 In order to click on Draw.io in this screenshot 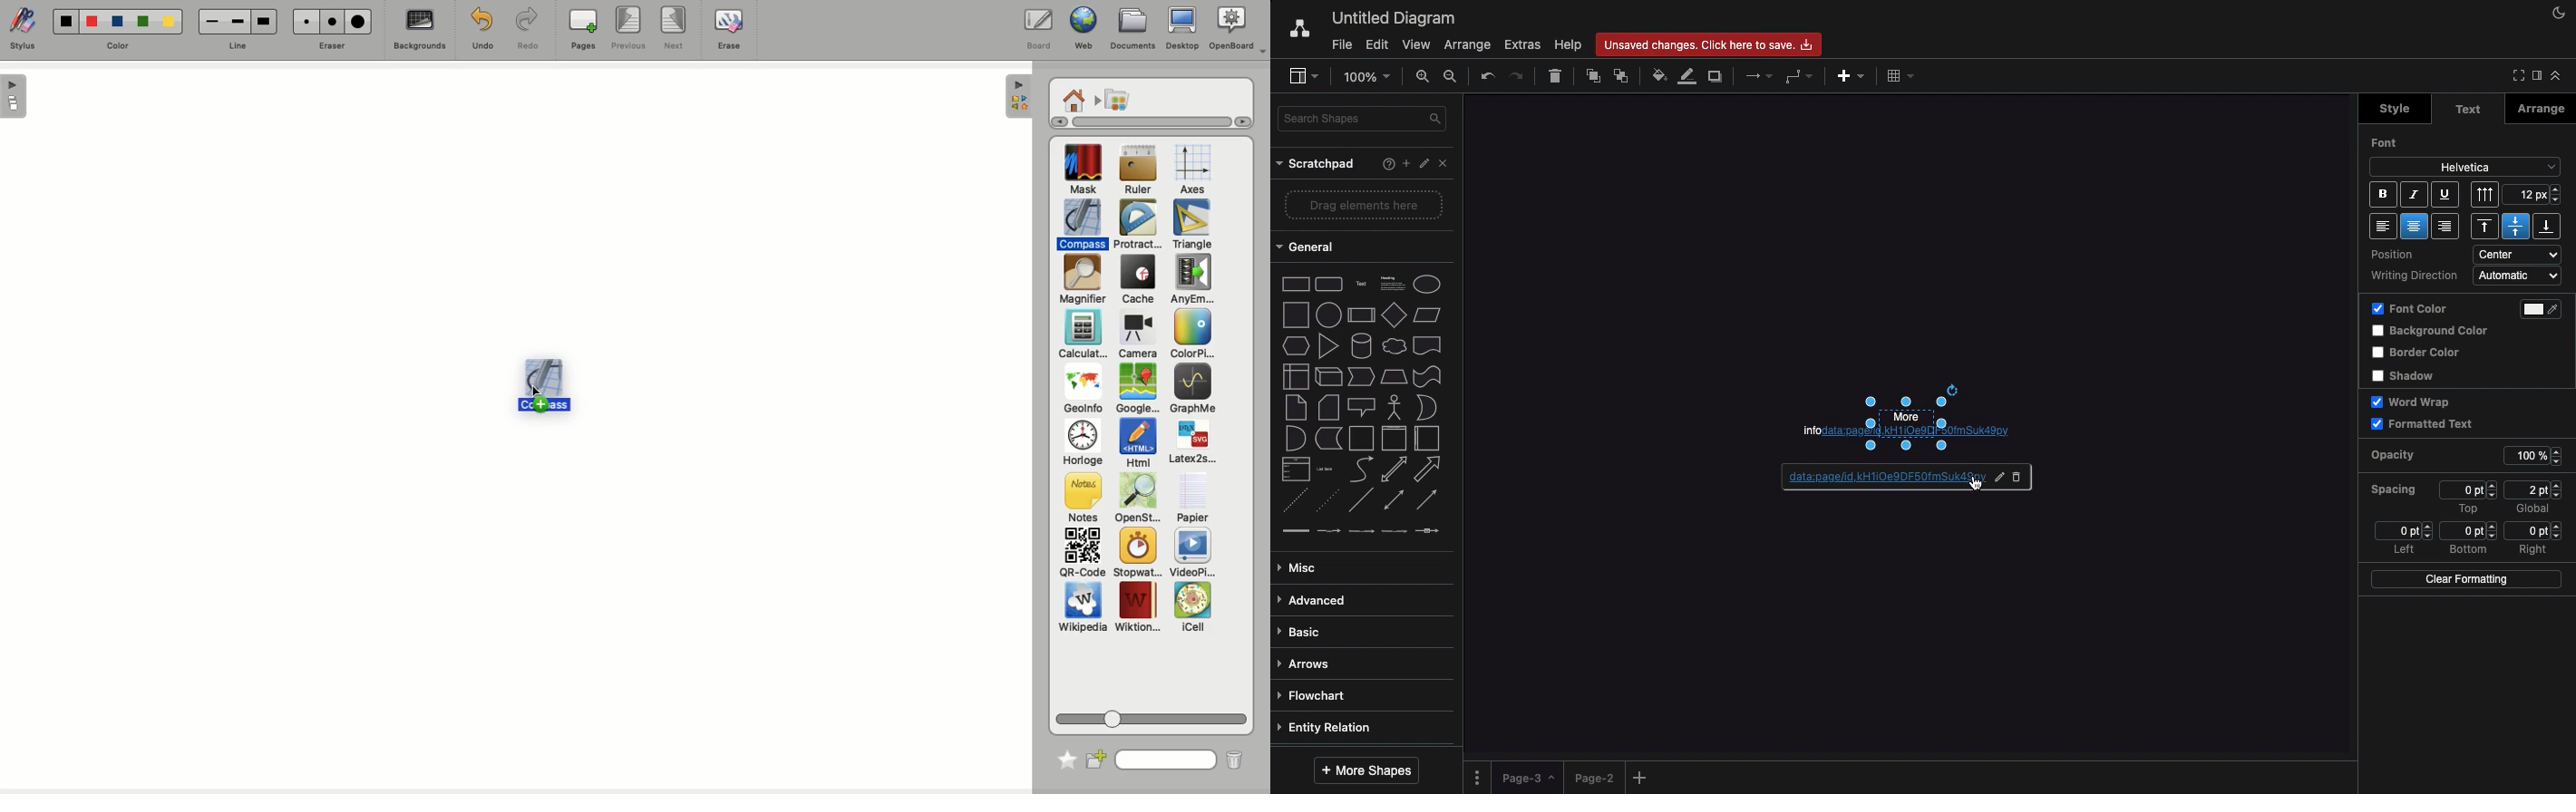, I will do `click(1290, 31)`.